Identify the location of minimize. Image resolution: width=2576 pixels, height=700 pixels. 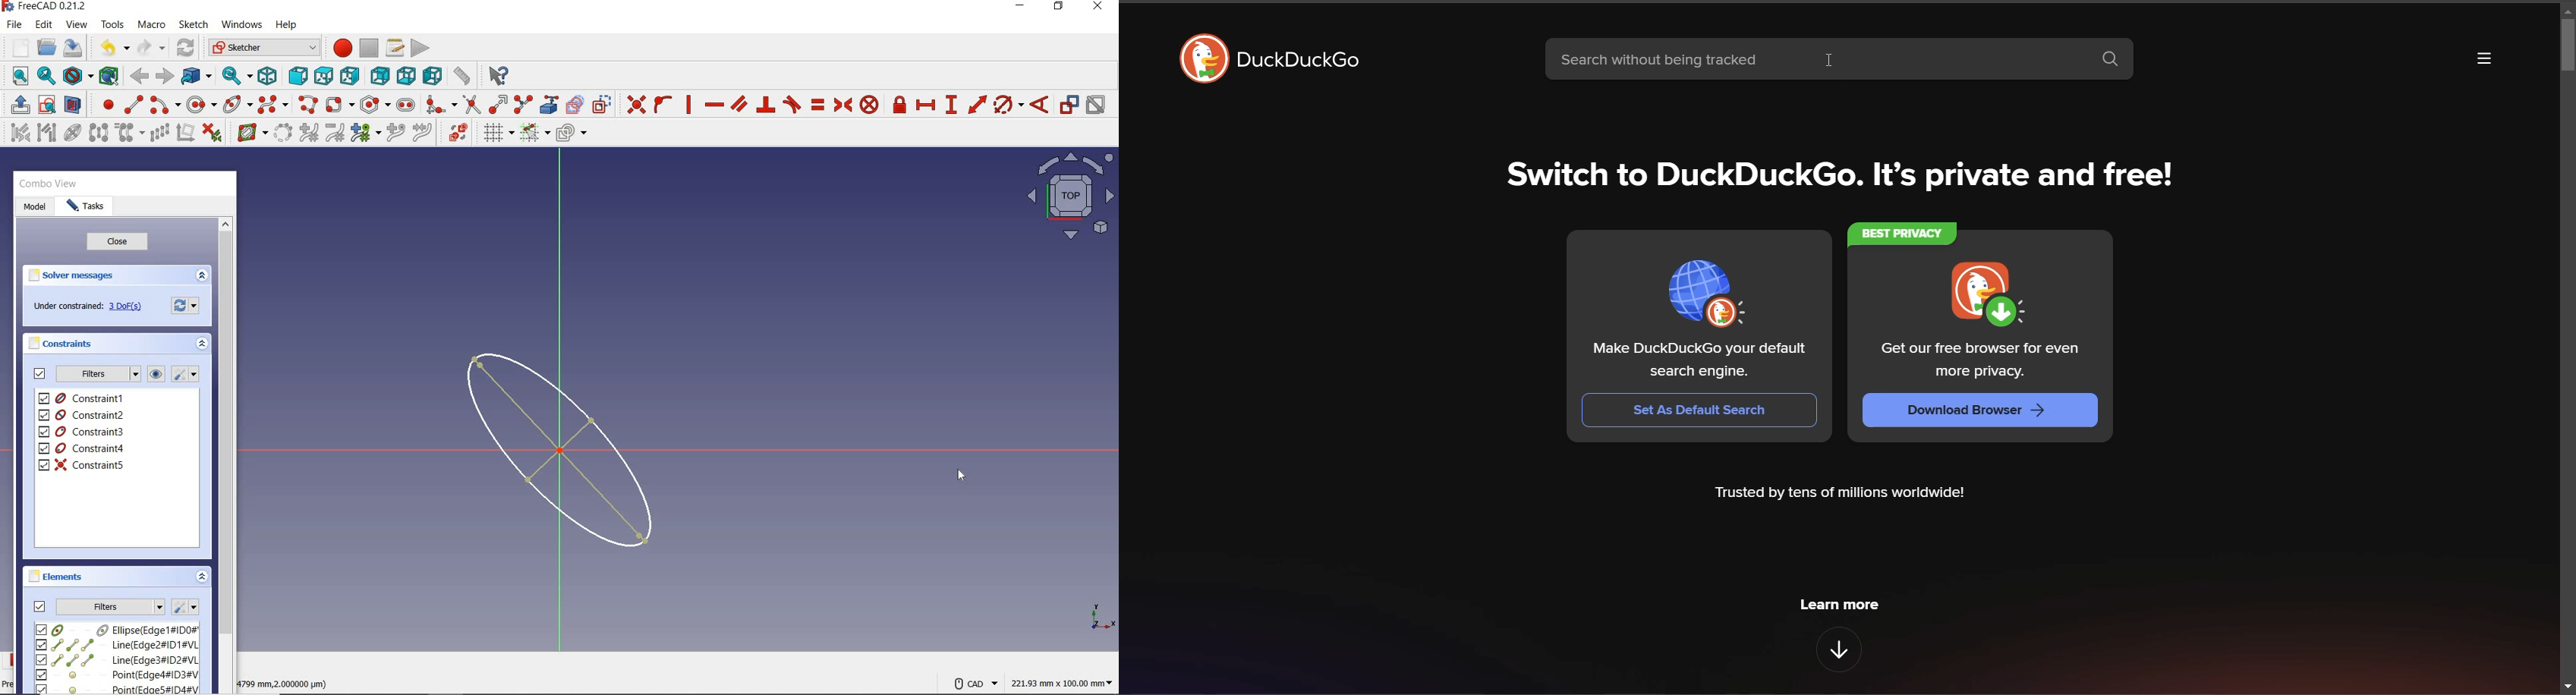
(1020, 6).